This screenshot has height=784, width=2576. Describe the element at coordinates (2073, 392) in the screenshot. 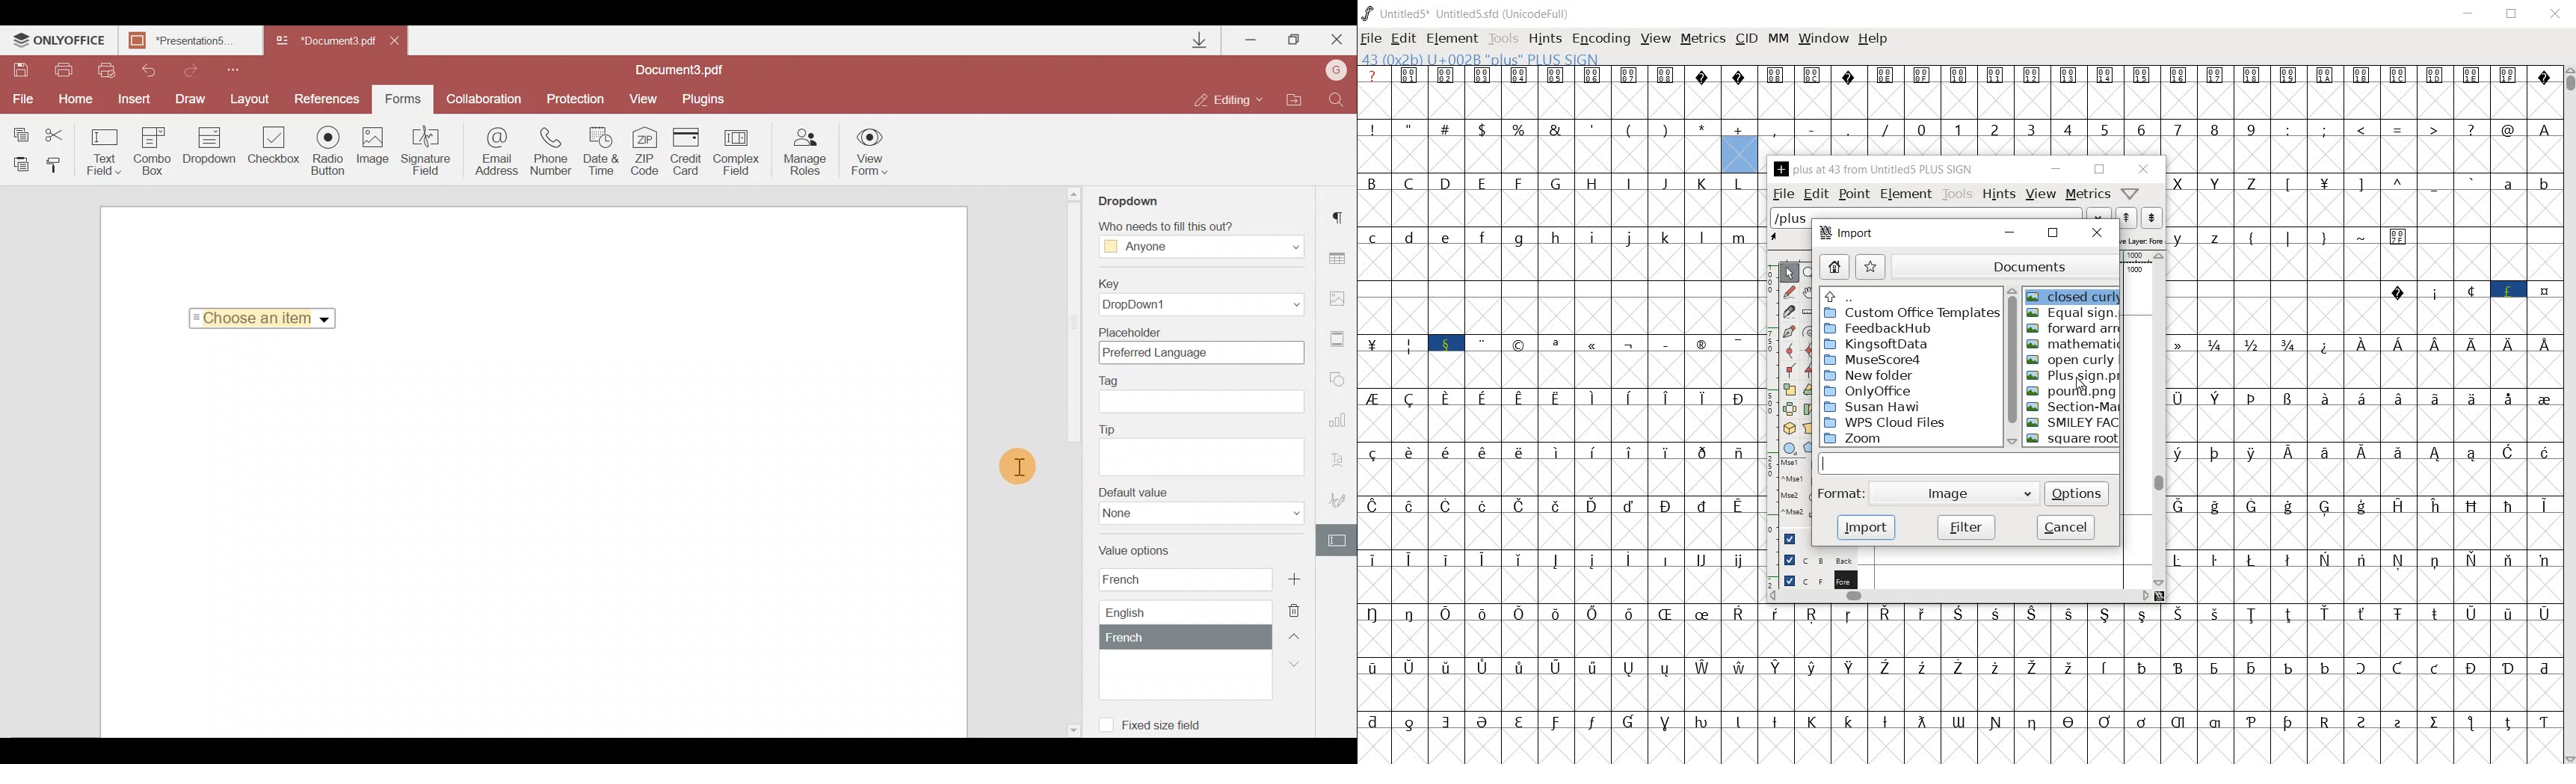

I see `POUND-PNG` at that location.